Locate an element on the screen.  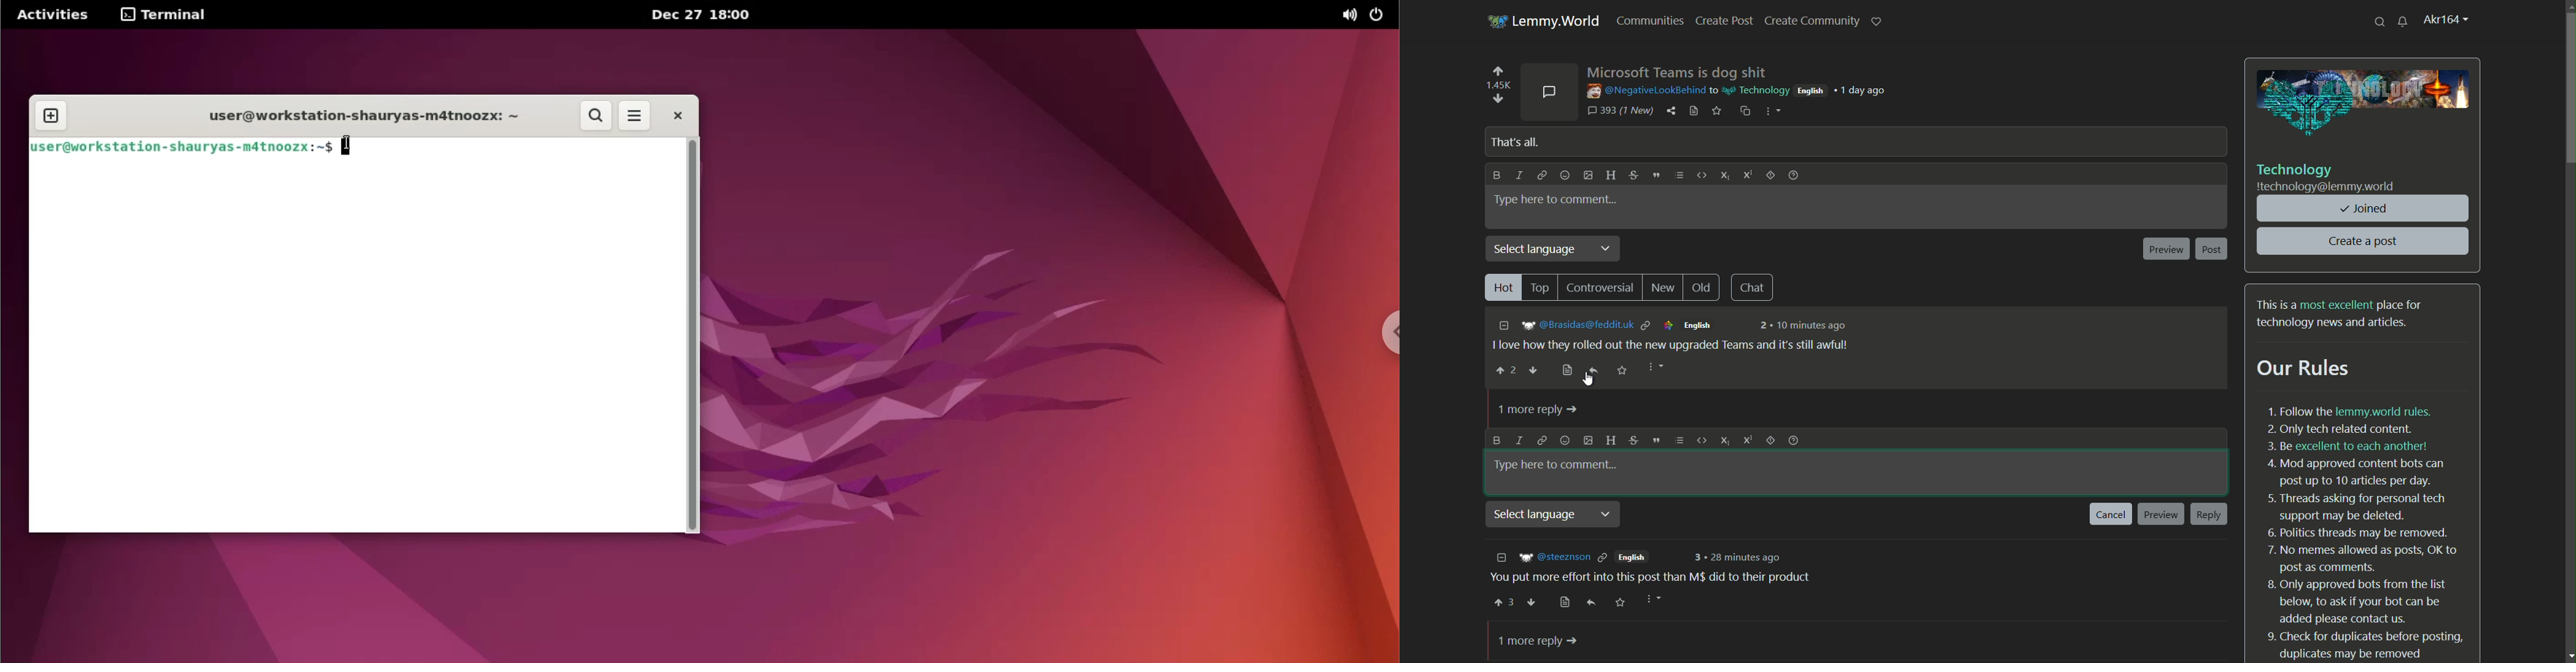
subscript is located at coordinates (1723, 441).